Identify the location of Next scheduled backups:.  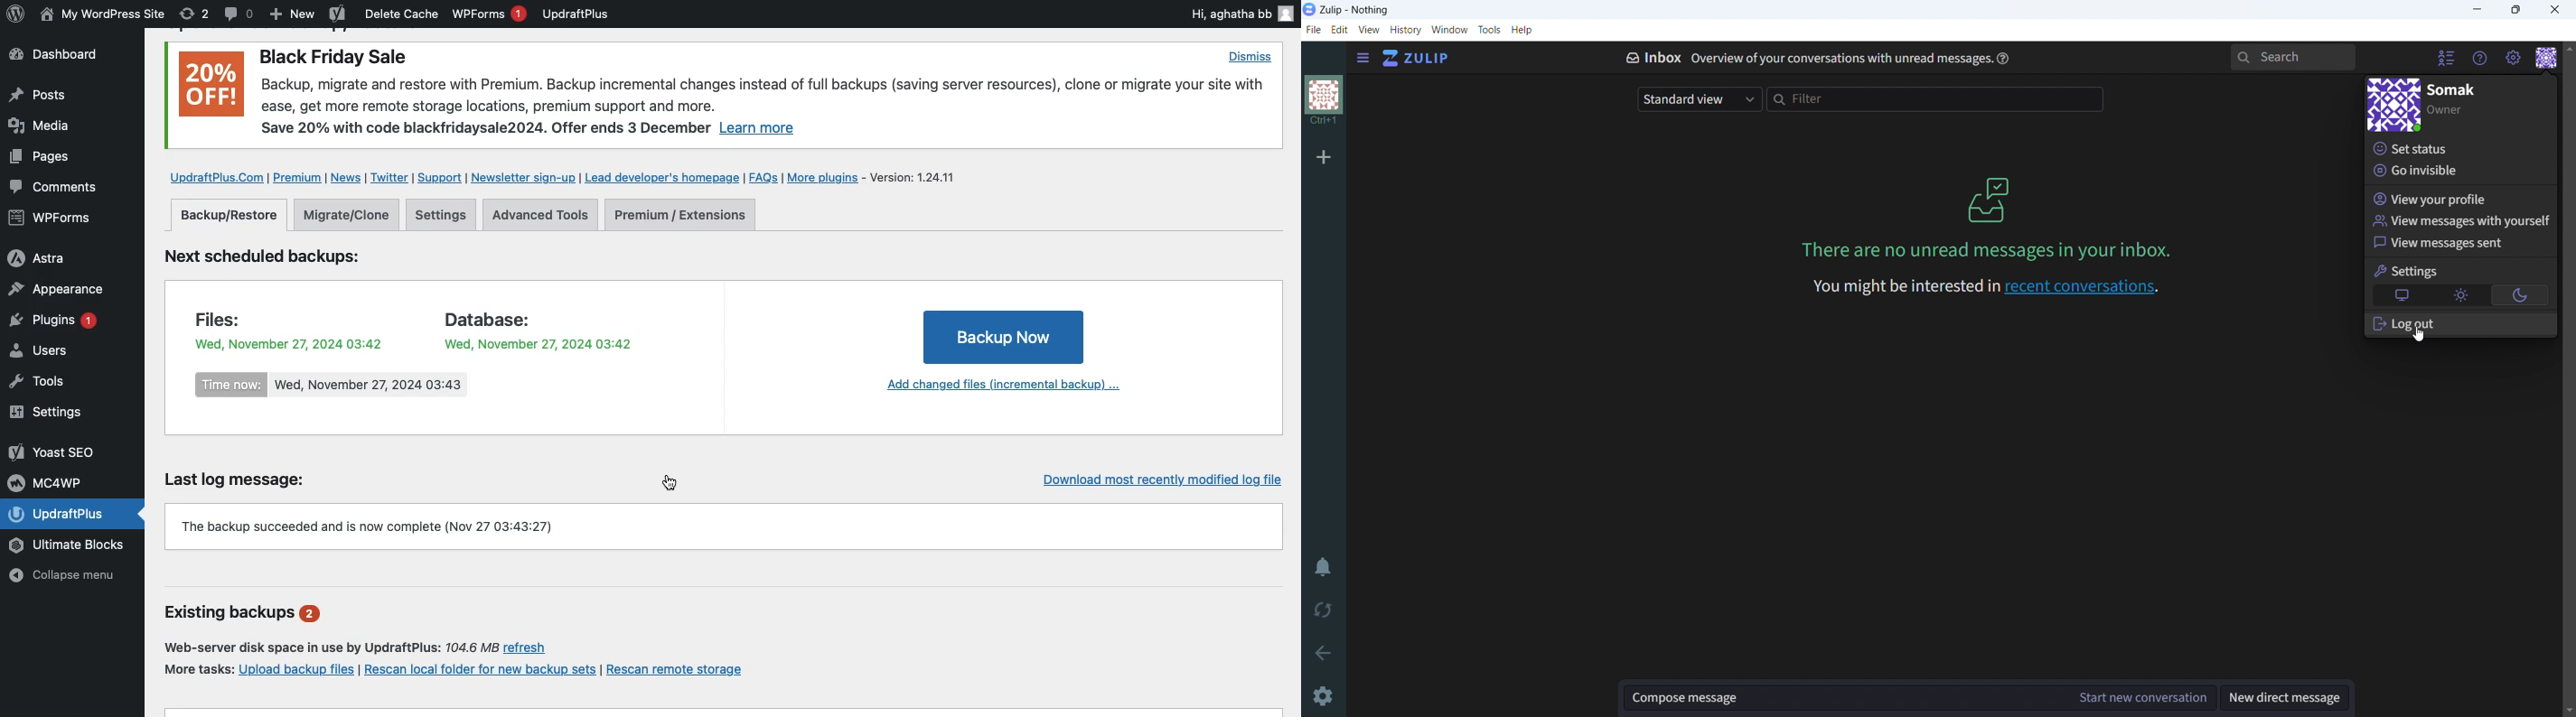
(277, 259).